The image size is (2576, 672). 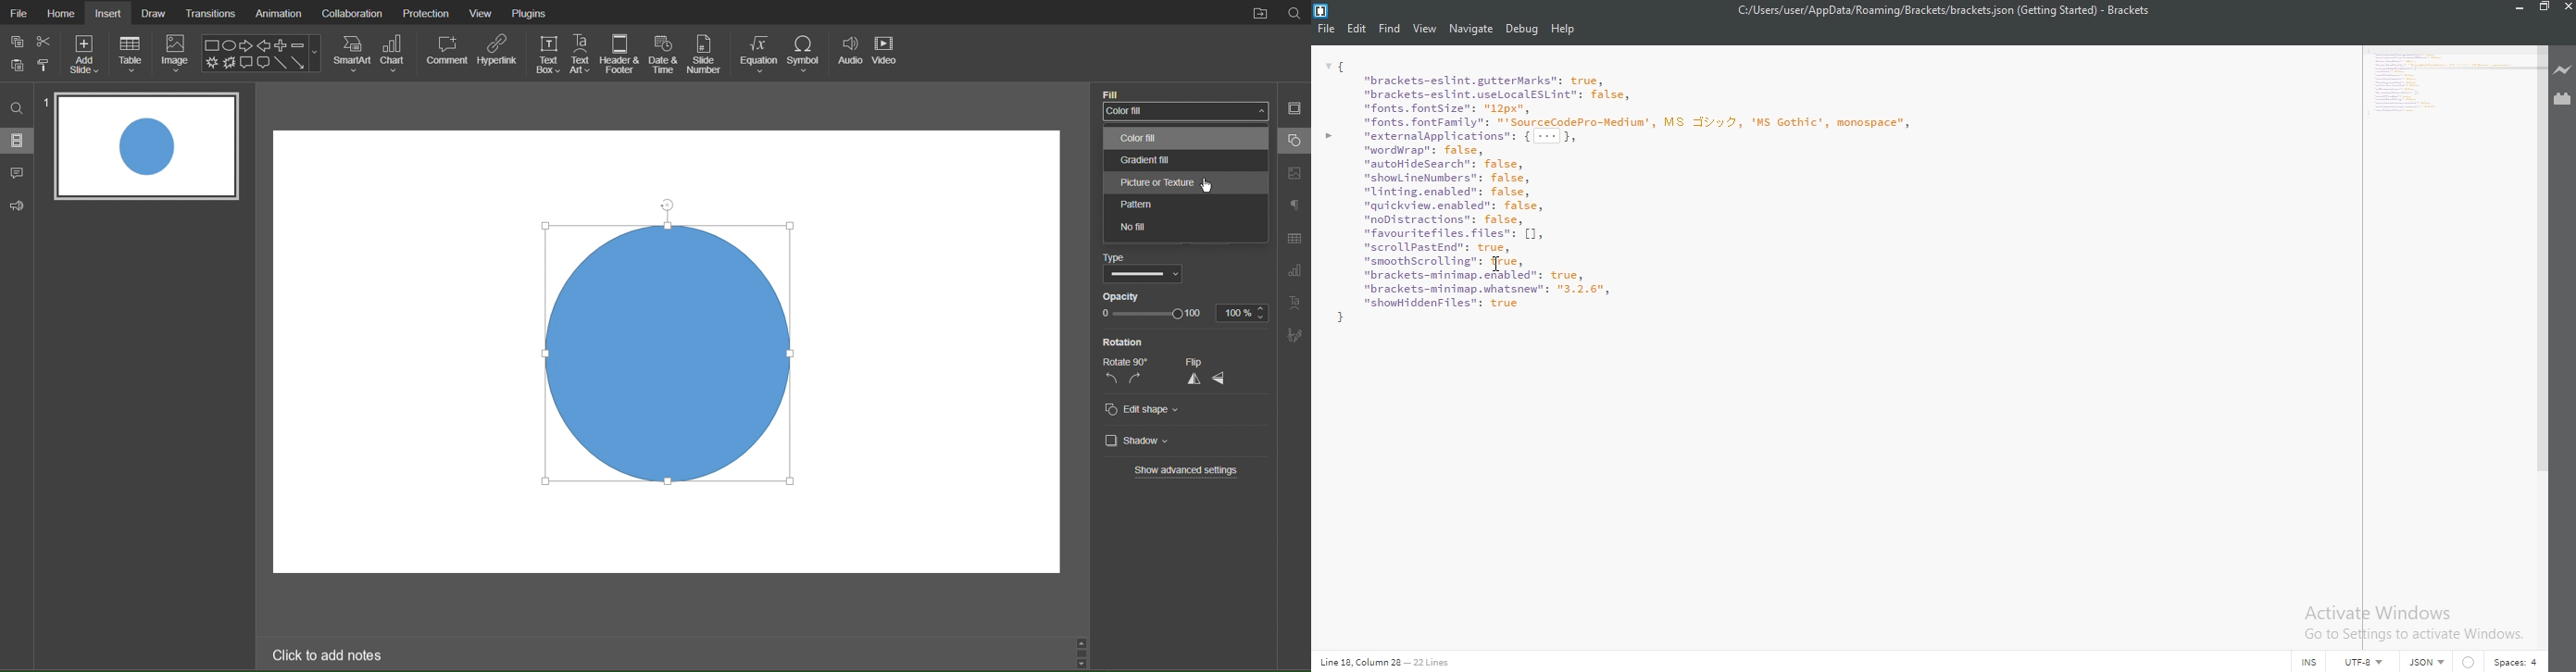 I want to click on Search, so click(x=1296, y=14).